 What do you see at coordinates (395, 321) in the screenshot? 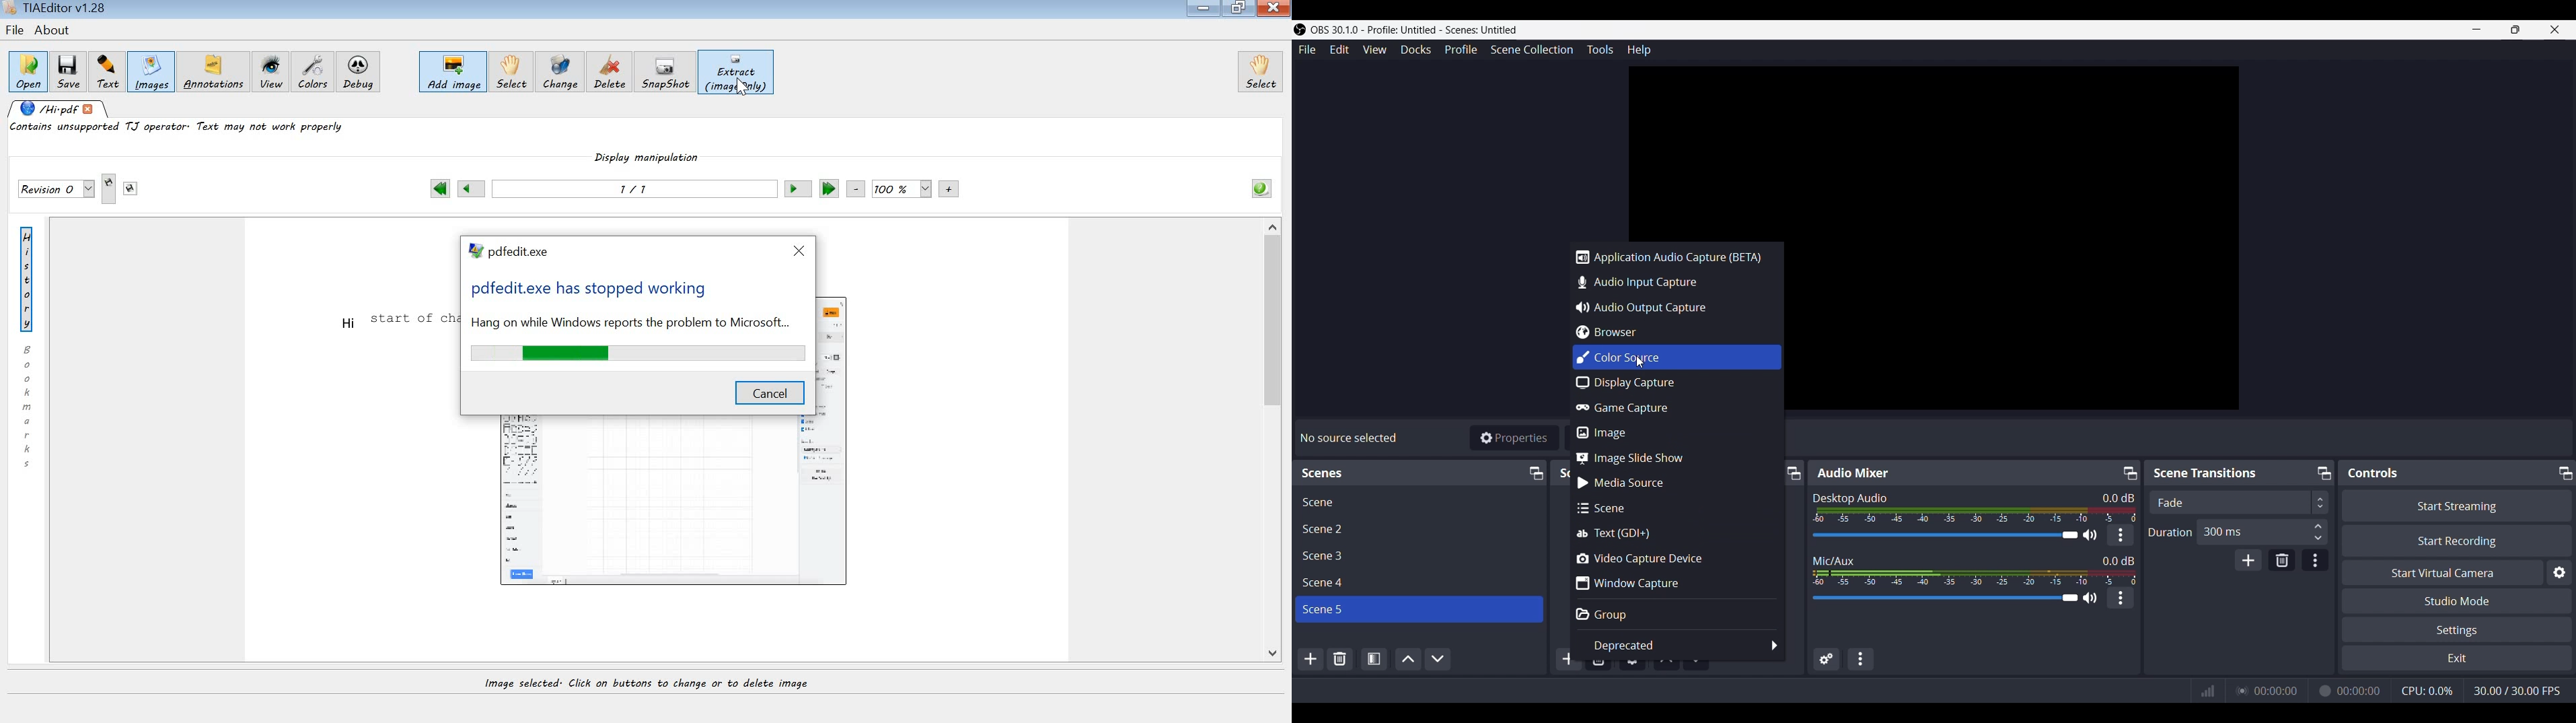
I see `text` at bounding box center [395, 321].